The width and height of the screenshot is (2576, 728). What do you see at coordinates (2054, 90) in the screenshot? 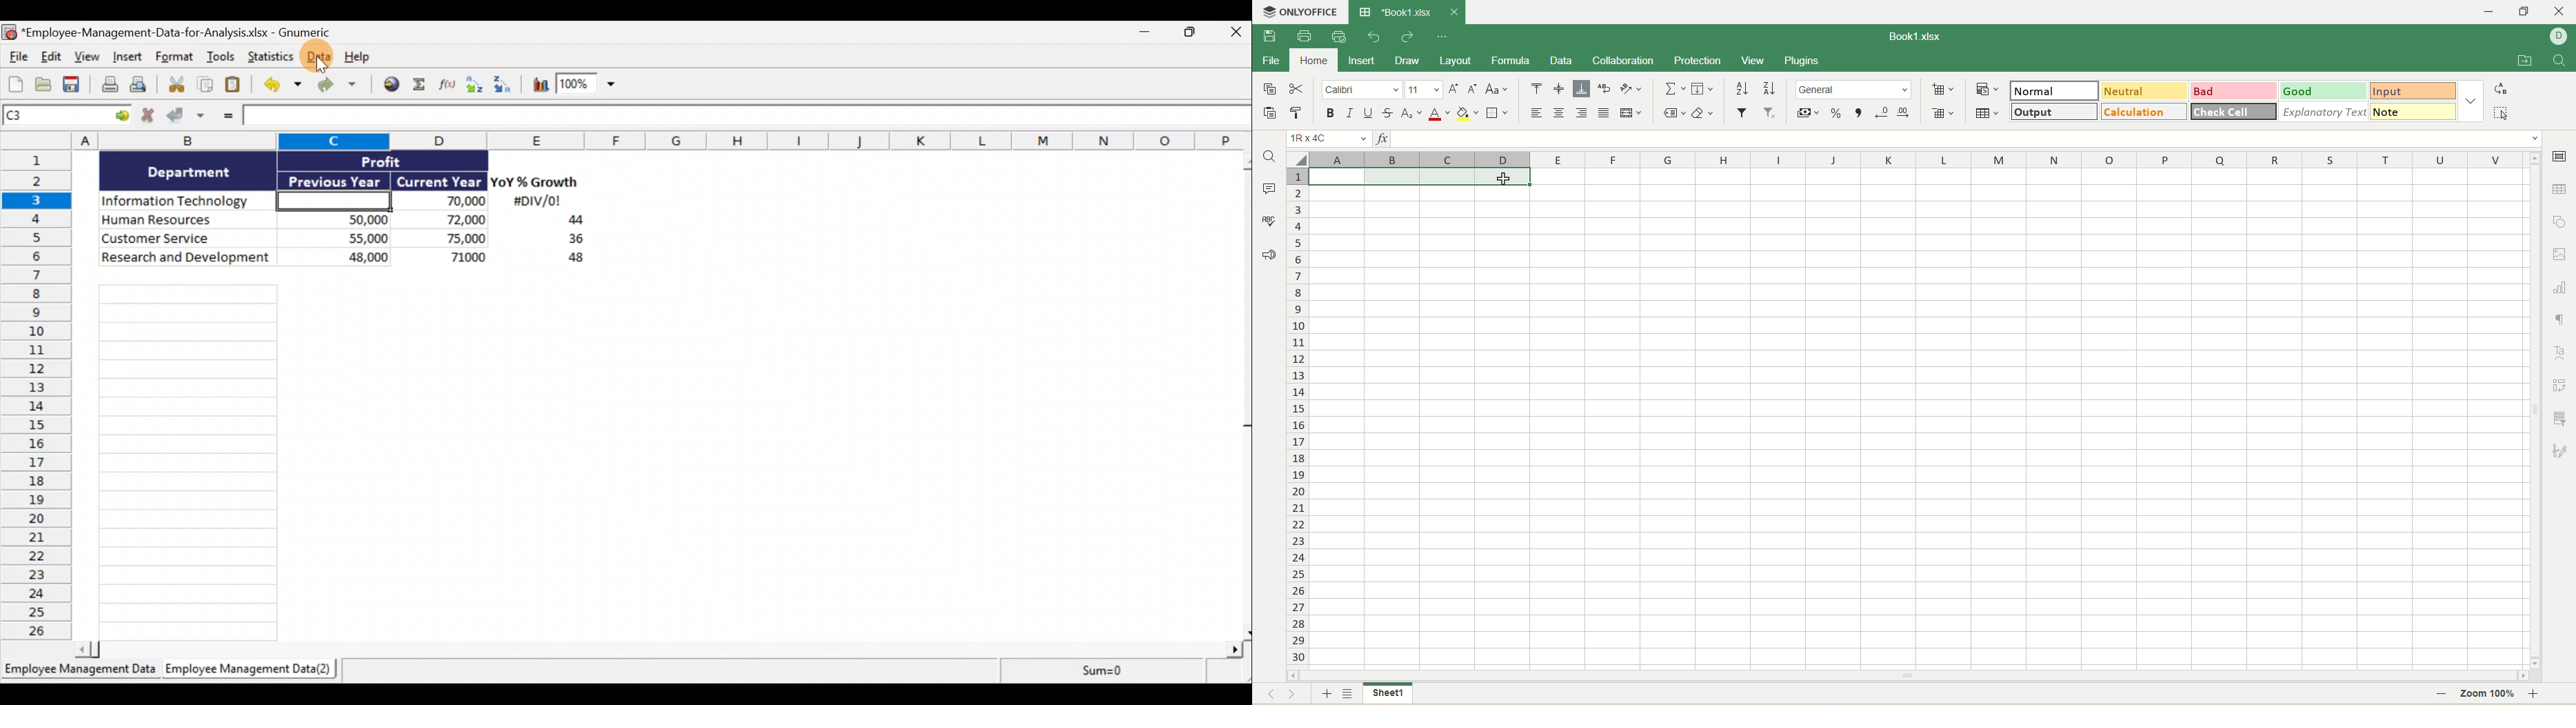
I see `normal` at bounding box center [2054, 90].